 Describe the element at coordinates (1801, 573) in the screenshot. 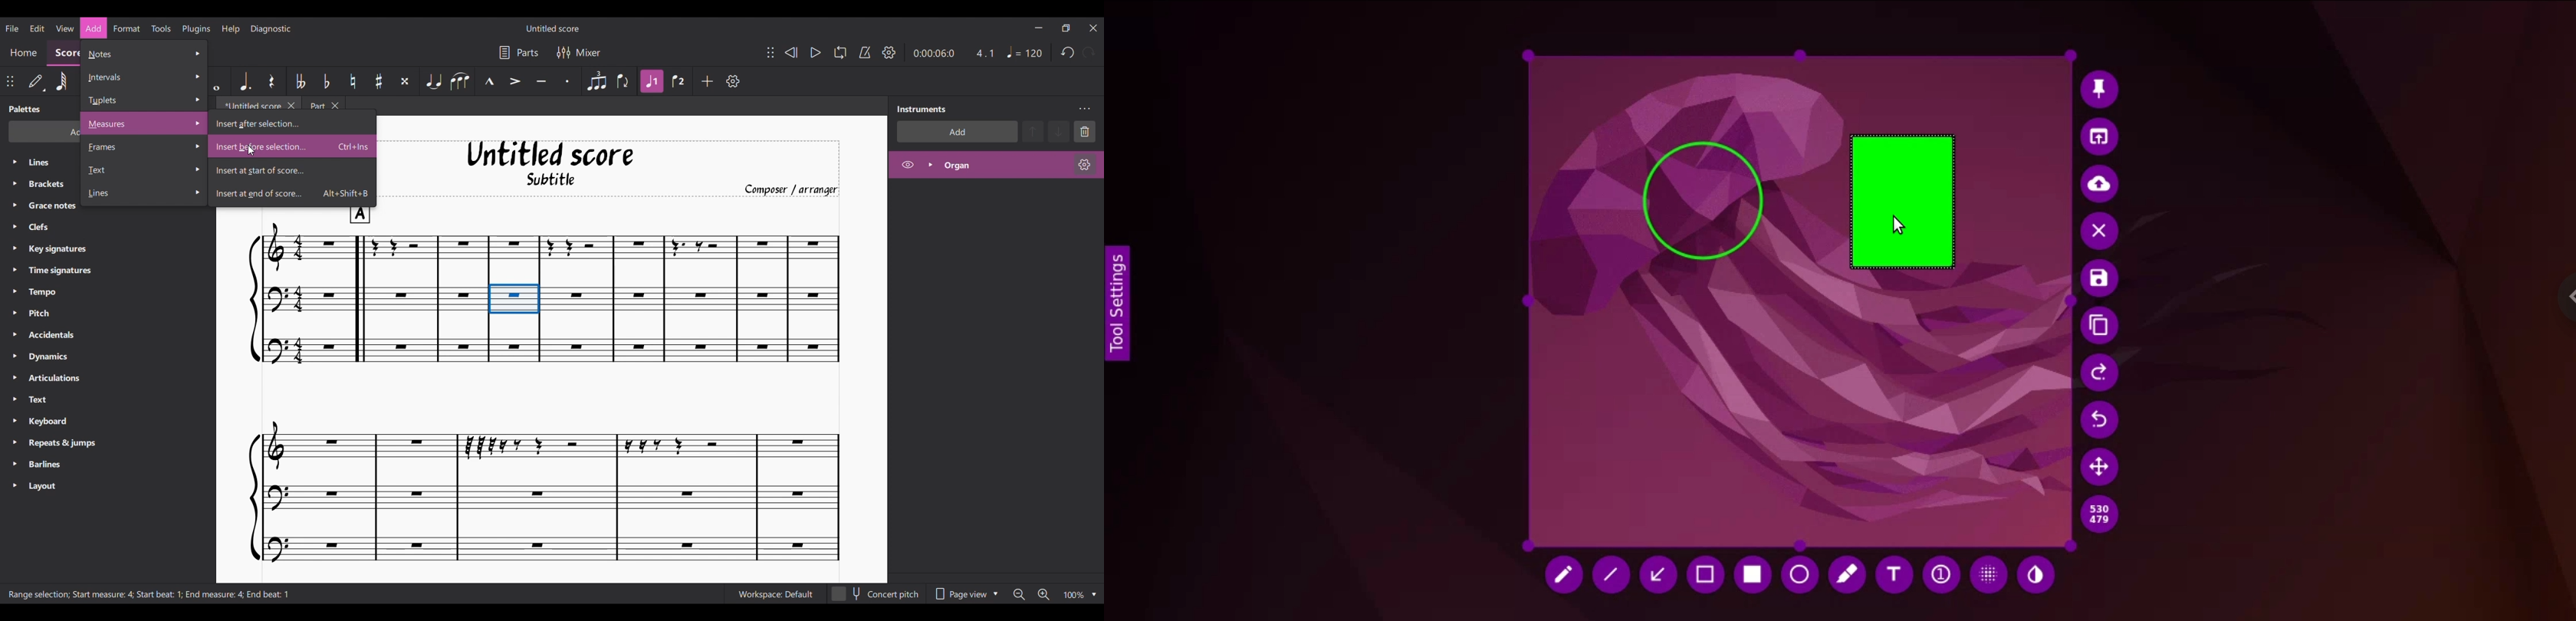

I see `circle` at that location.